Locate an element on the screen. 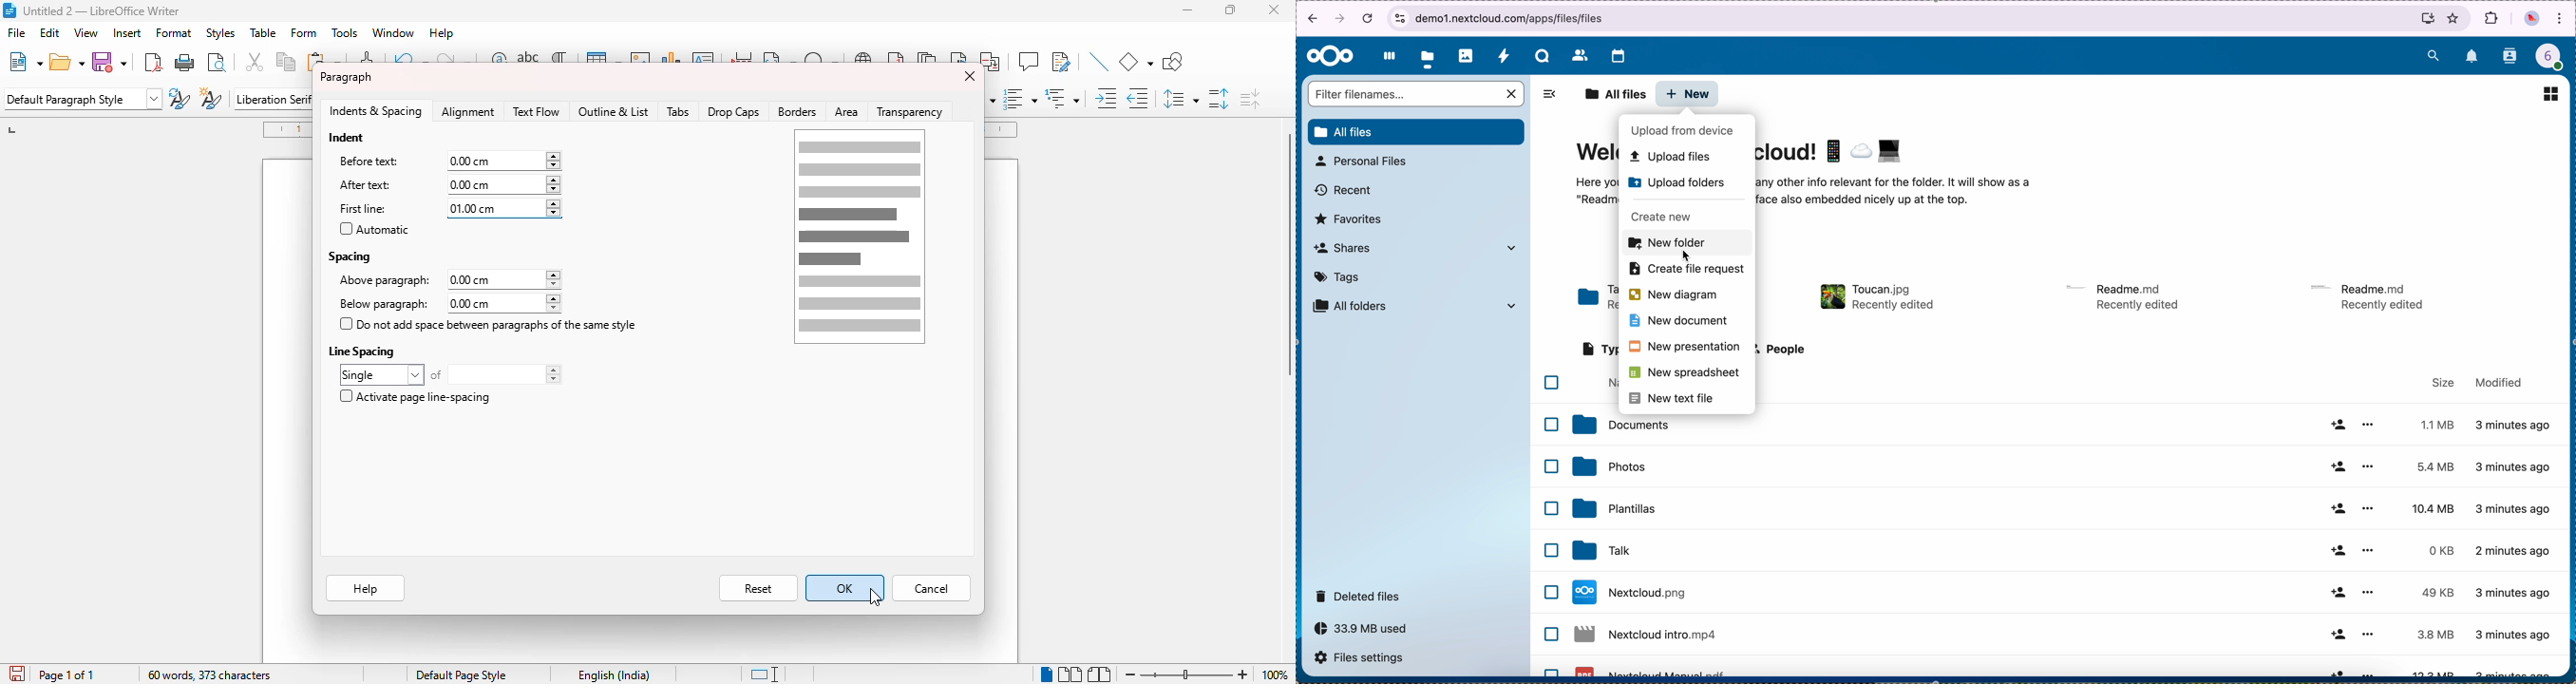 The image size is (2576, 700). calendar is located at coordinates (1618, 57).